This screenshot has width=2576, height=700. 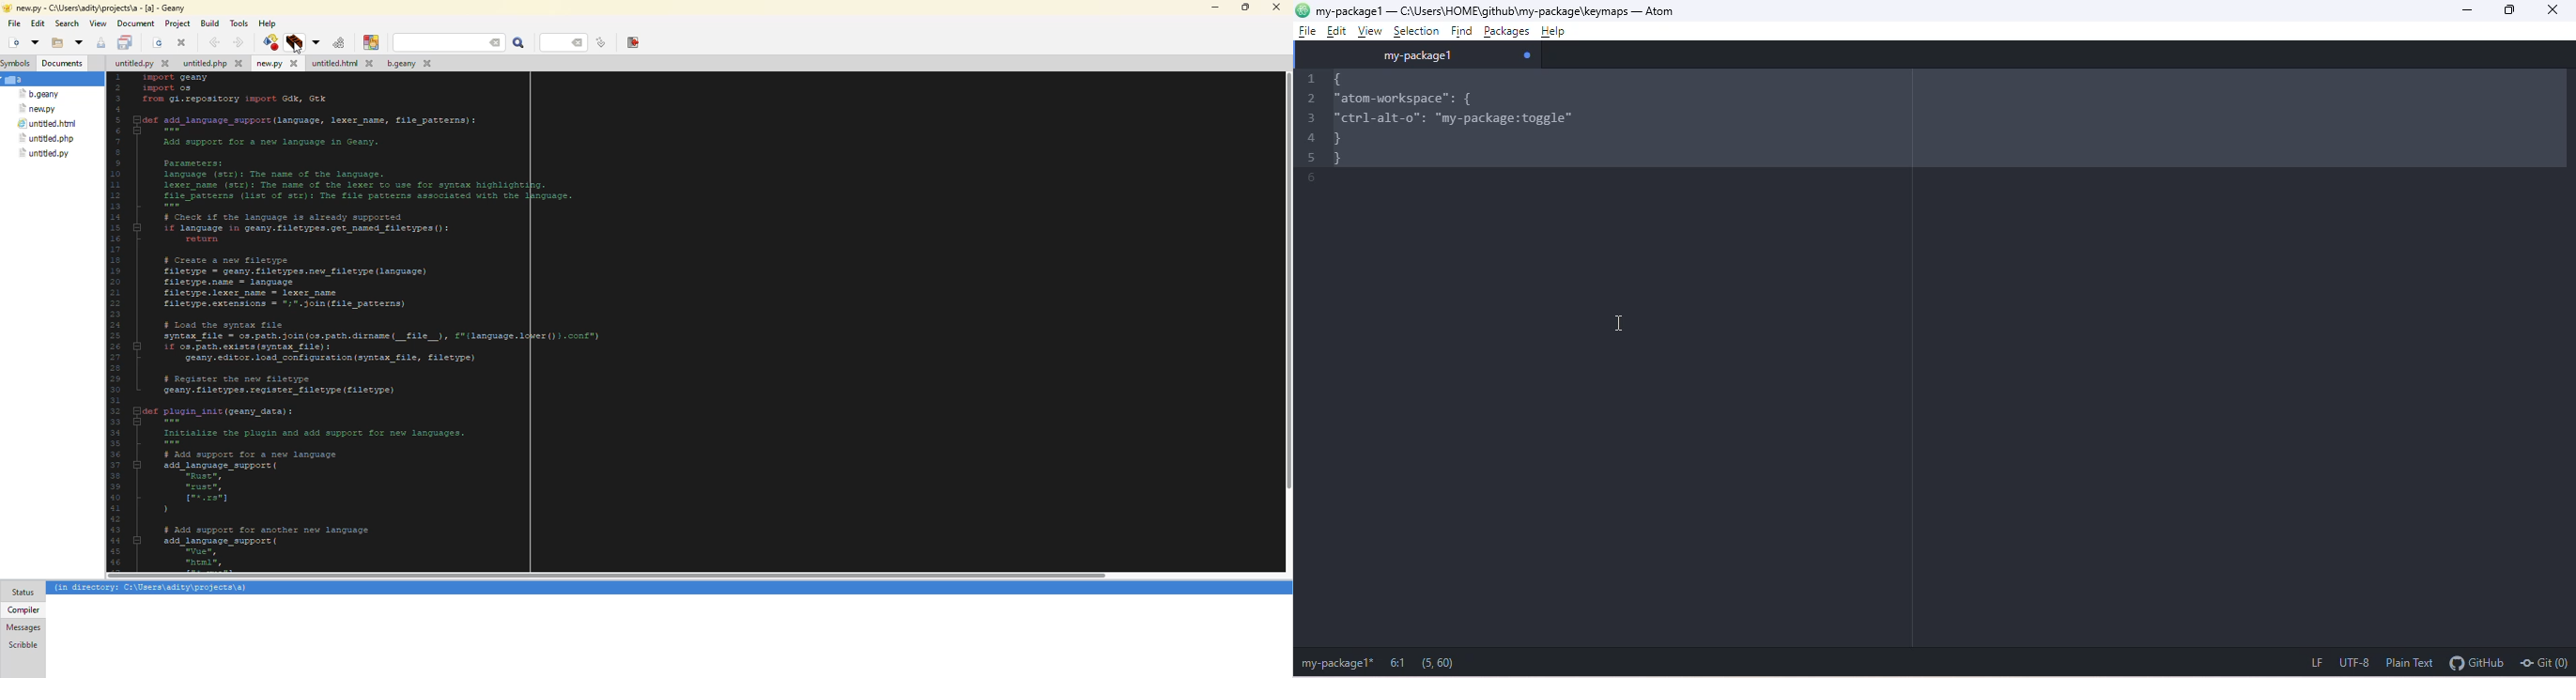 What do you see at coordinates (24, 628) in the screenshot?
I see `messages` at bounding box center [24, 628].